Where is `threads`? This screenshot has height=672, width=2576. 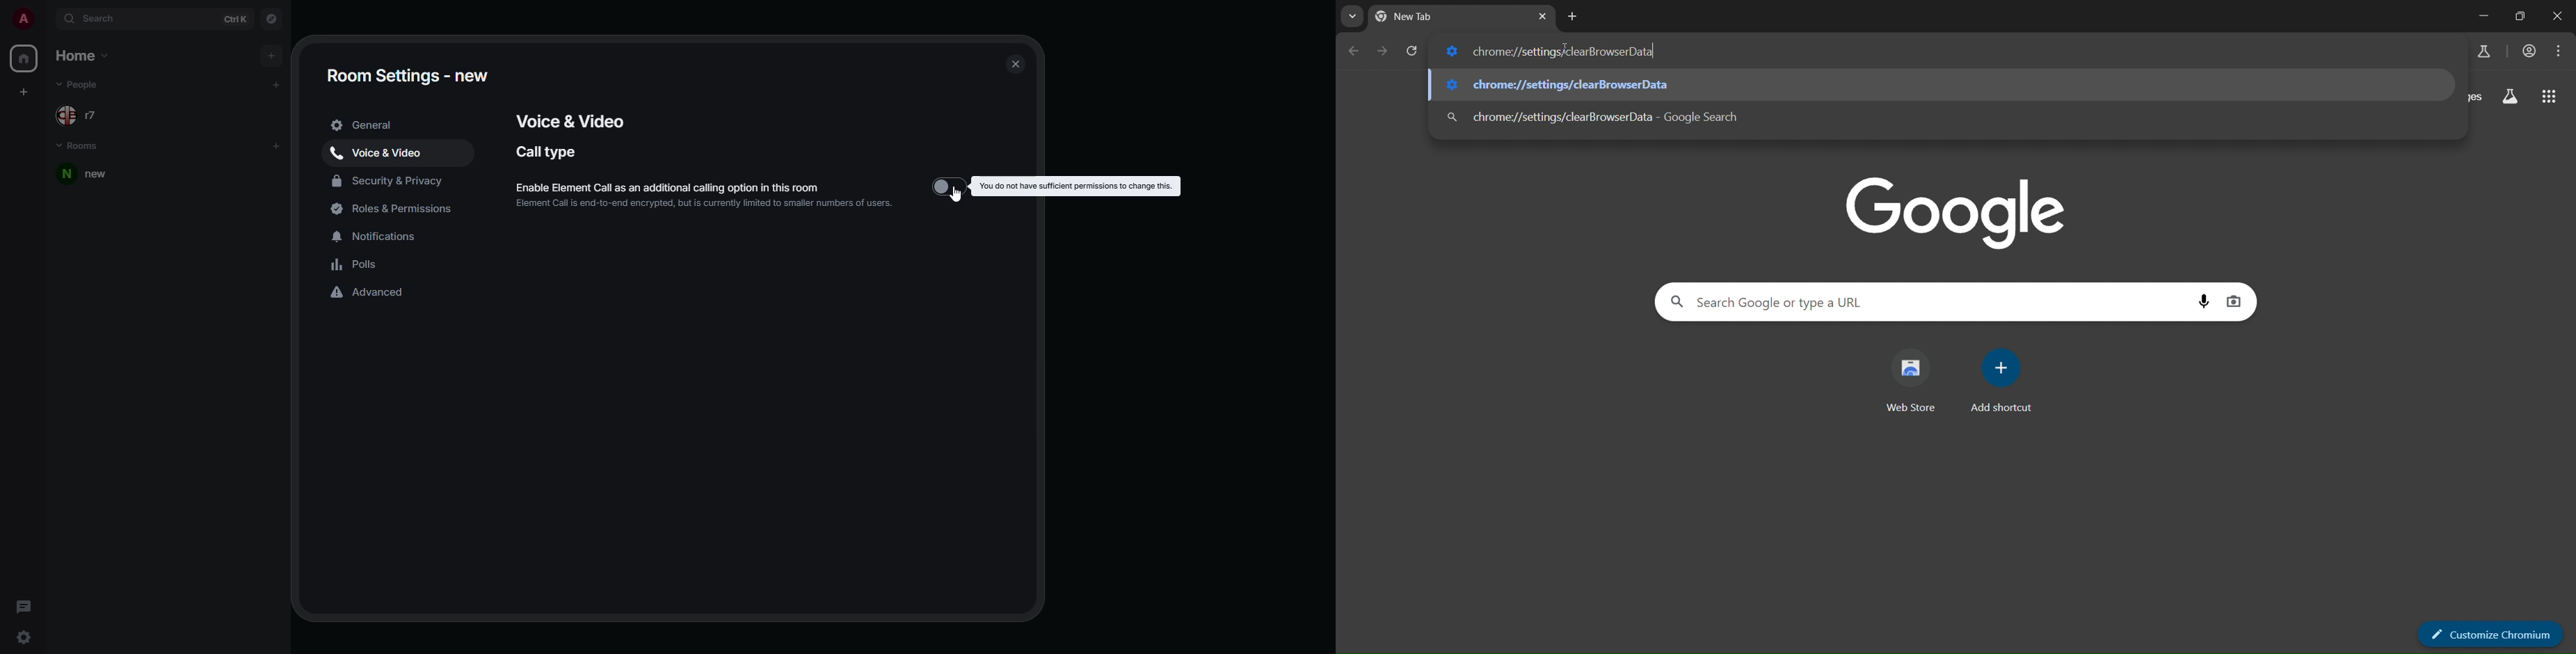 threads is located at coordinates (23, 605).